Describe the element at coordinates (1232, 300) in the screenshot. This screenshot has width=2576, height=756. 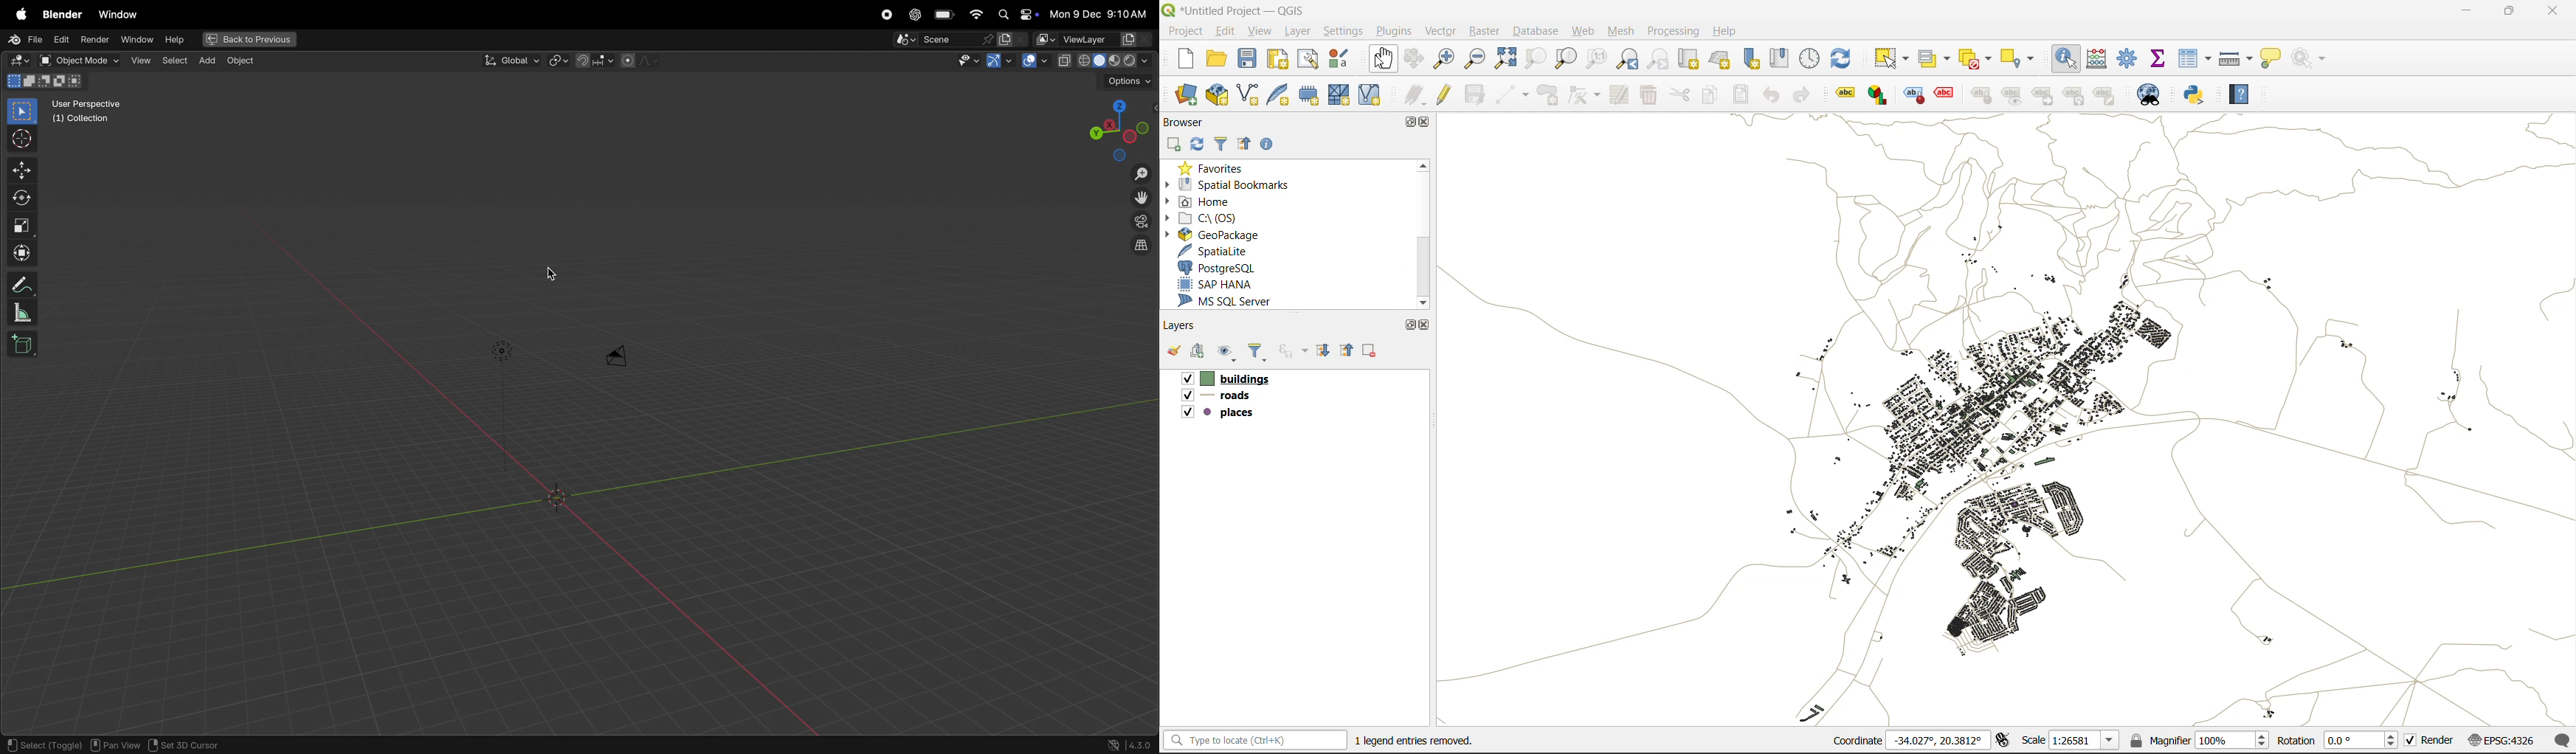
I see `ms sql server` at that location.